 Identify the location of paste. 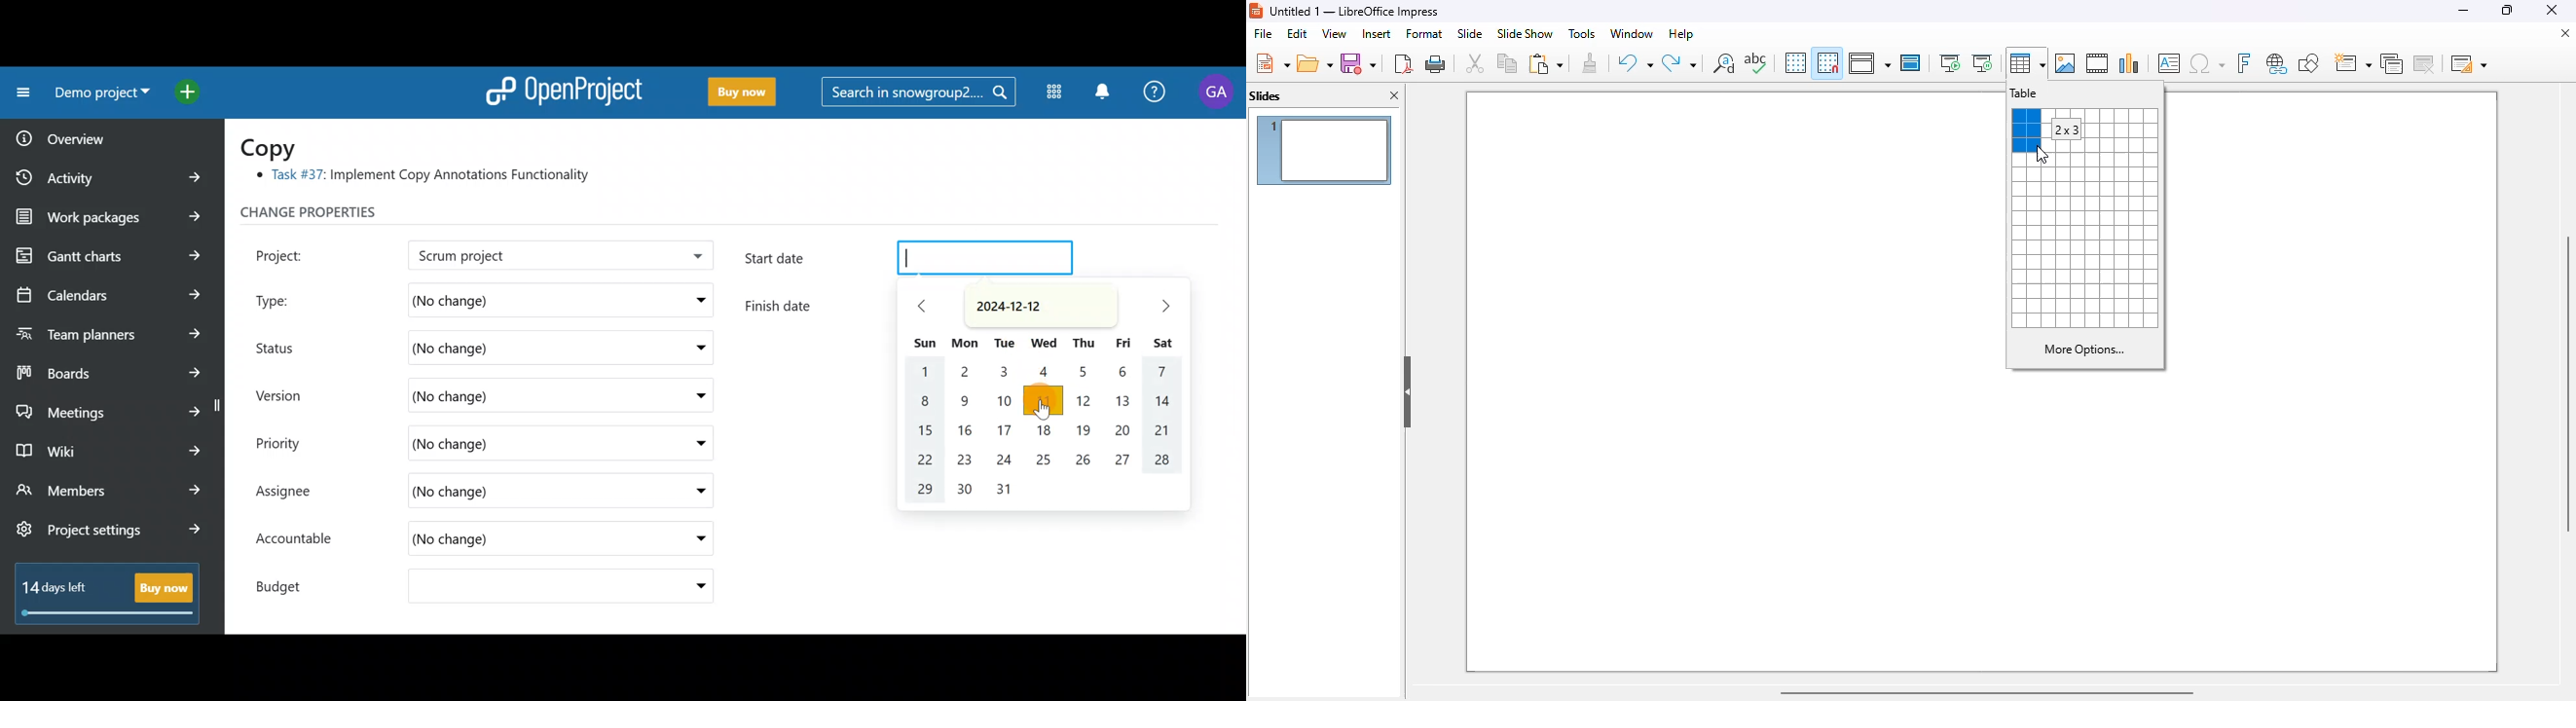
(1546, 63).